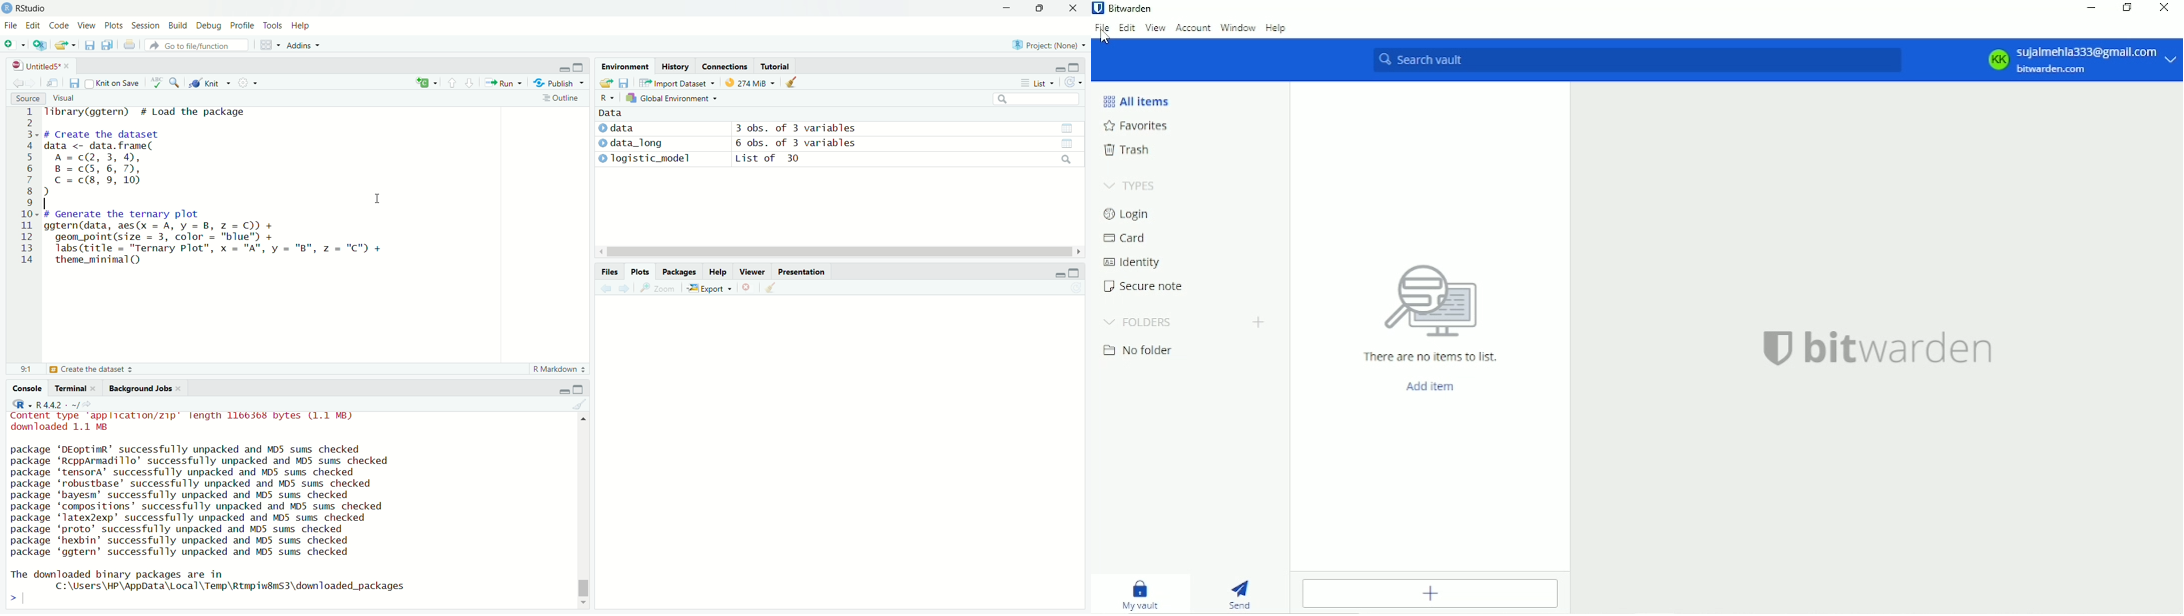 The image size is (2184, 616). Describe the element at coordinates (104, 370) in the screenshot. I see `Generate the ternary plot` at that location.